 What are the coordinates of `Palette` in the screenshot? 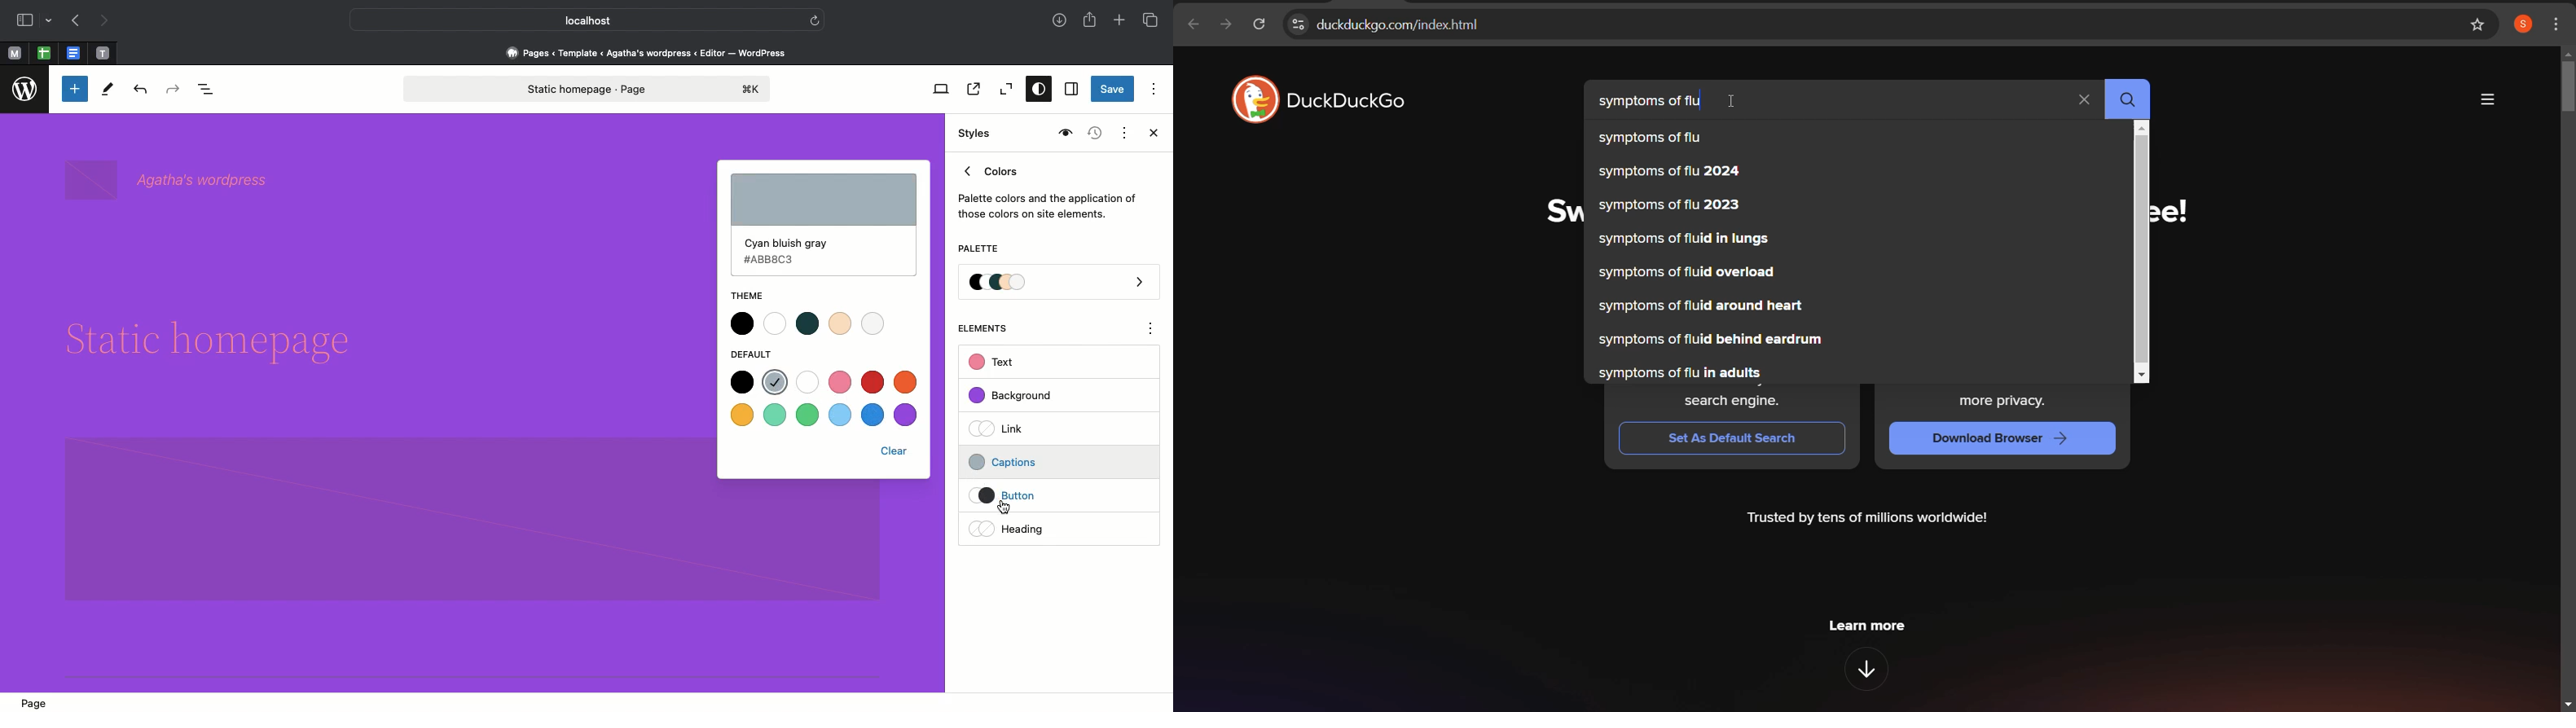 It's located at (1060, 283).